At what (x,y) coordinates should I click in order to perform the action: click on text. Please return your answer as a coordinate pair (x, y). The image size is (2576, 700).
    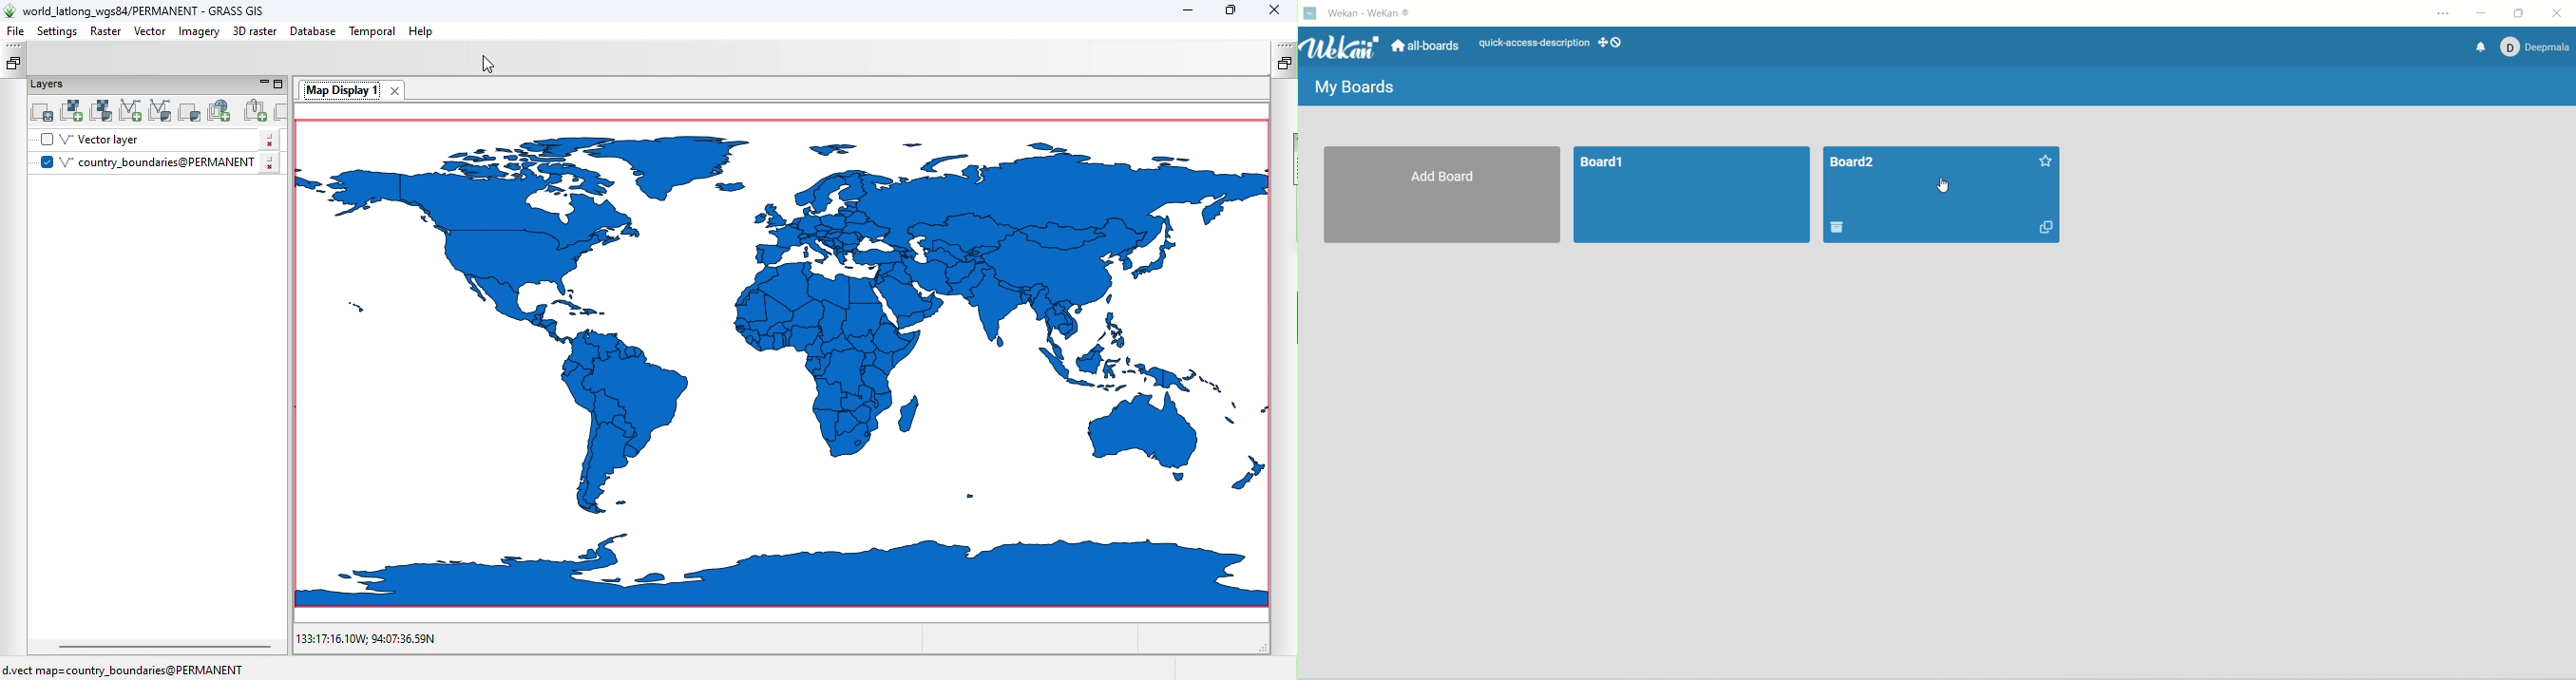
    Looking at the image, I should click on (1529, 43).